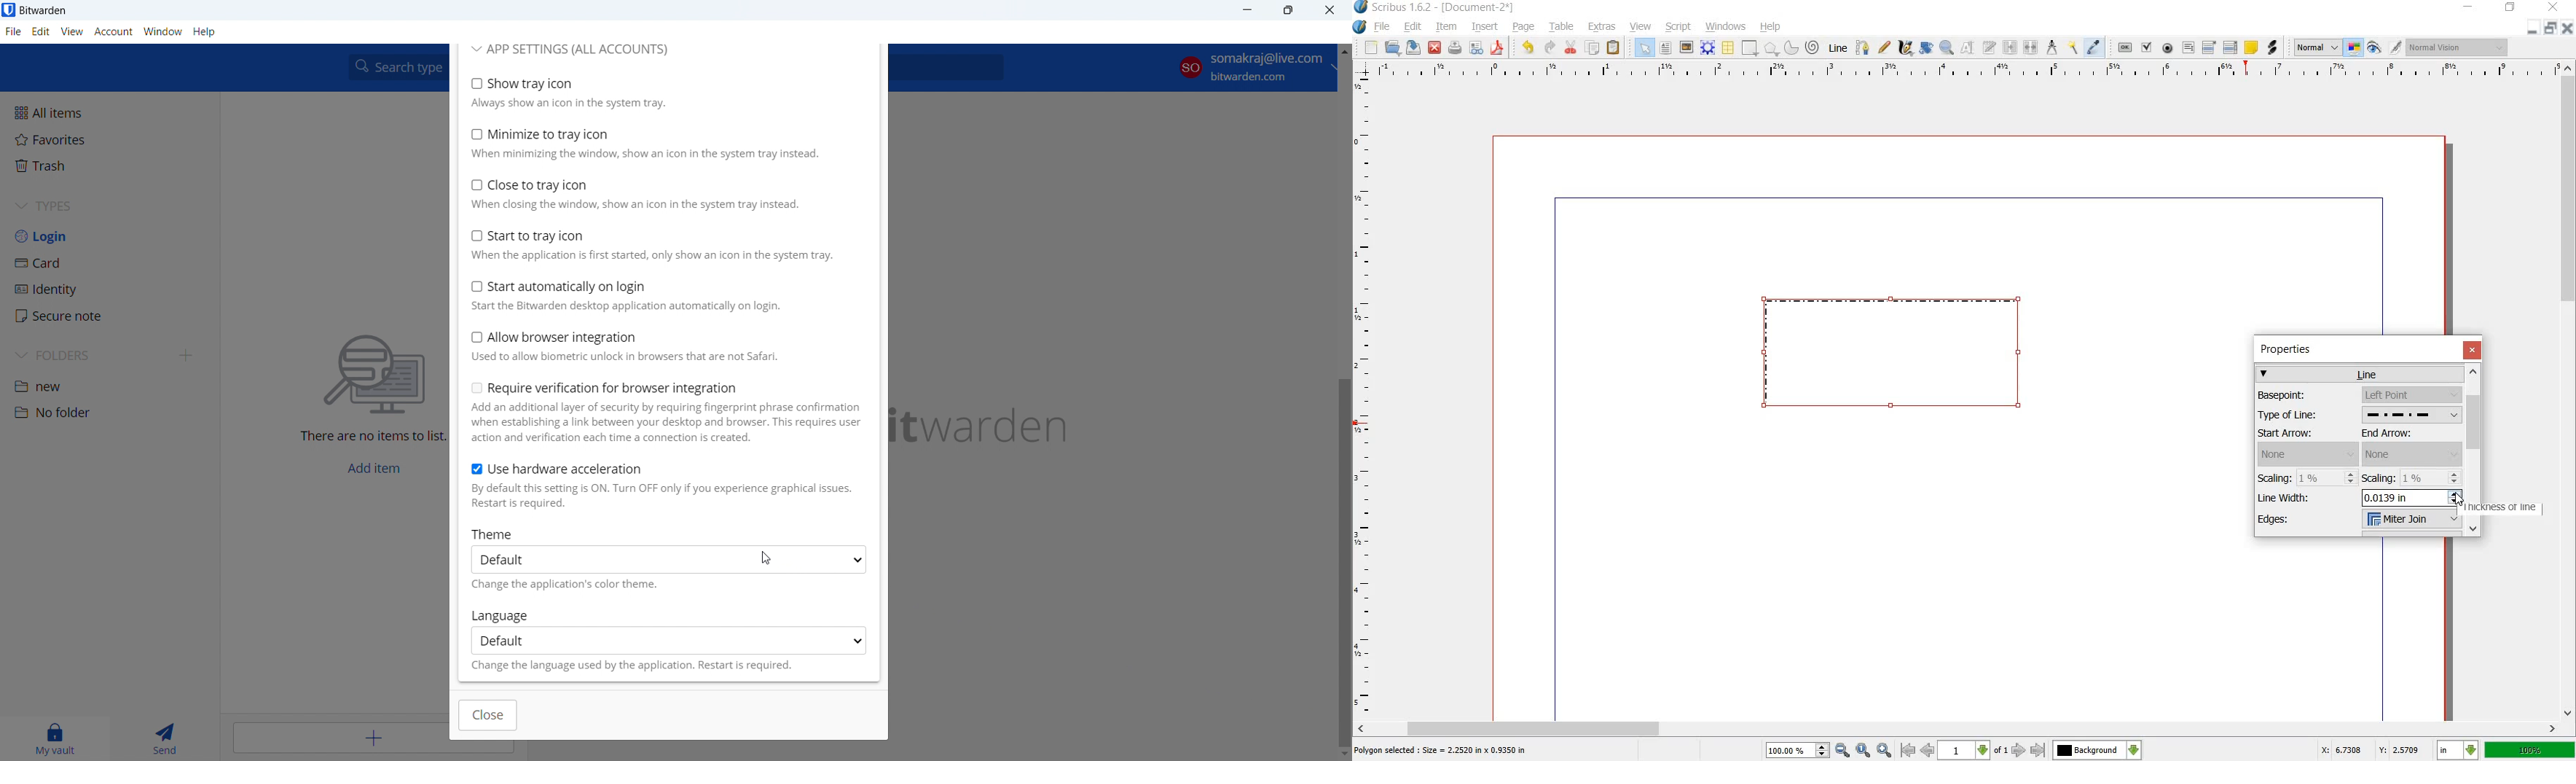 This screenshot has width=2576, height=784. What do you see at coordinates (2569, 28) in the screenshot?
I see `CLOSE` at bounding box center [2569, 28].